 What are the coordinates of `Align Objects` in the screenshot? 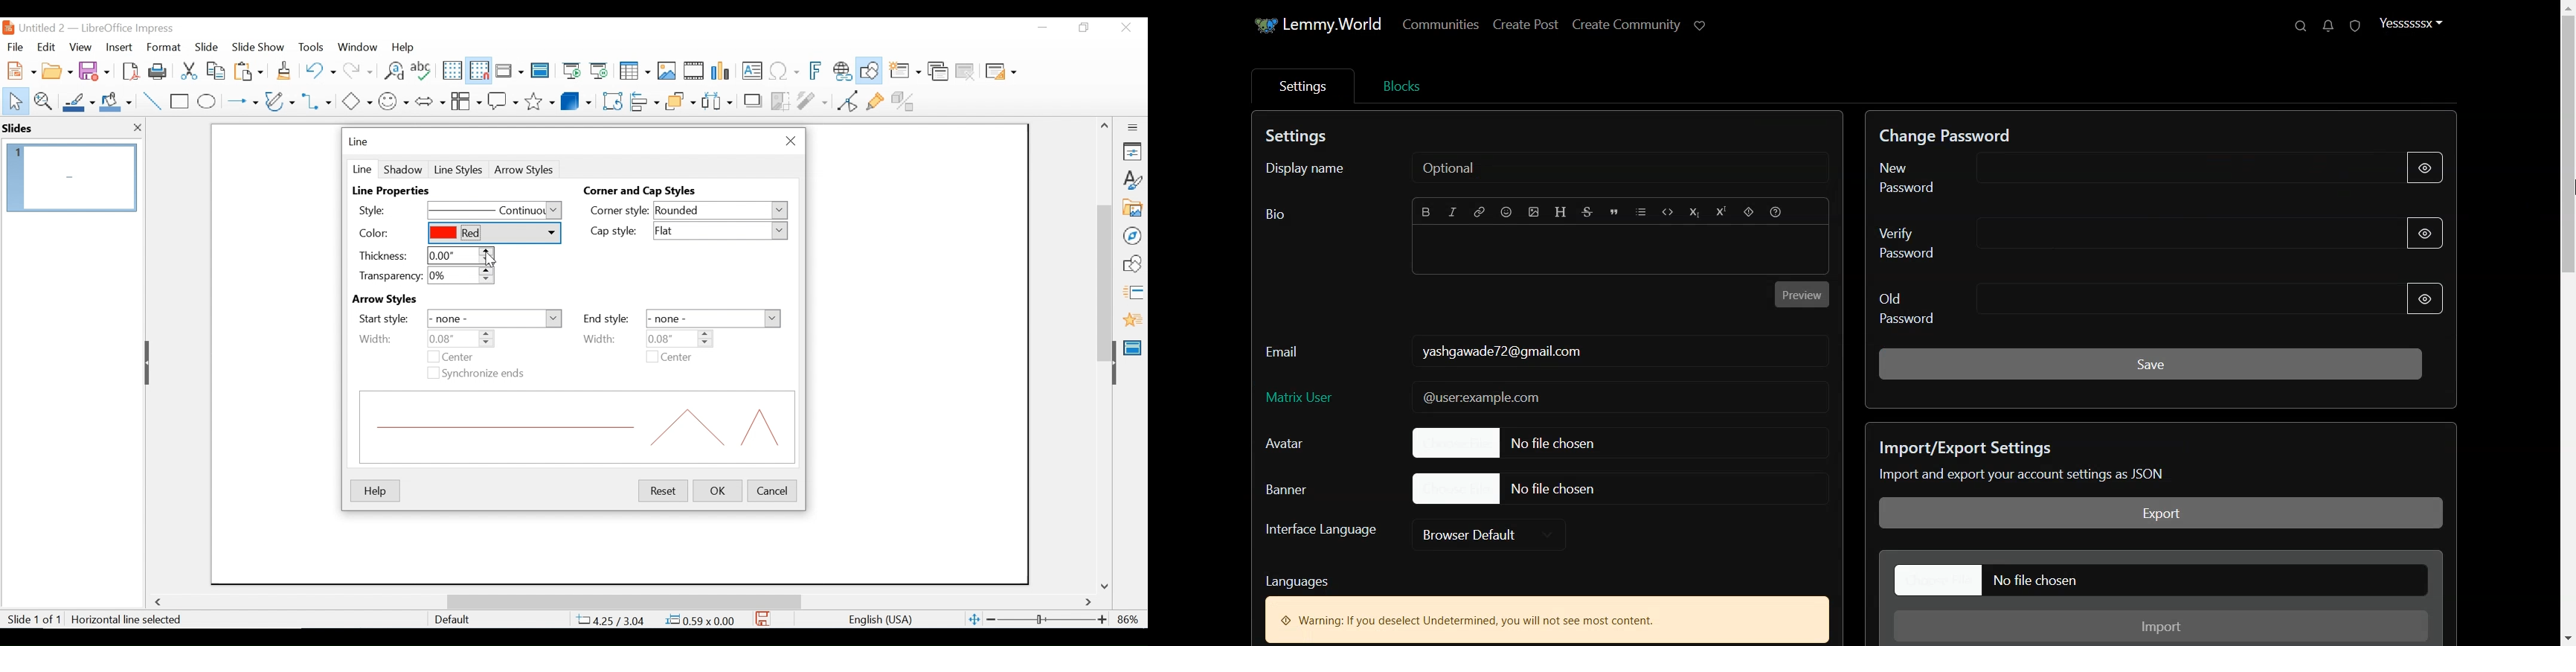 It's located at (643, 100).